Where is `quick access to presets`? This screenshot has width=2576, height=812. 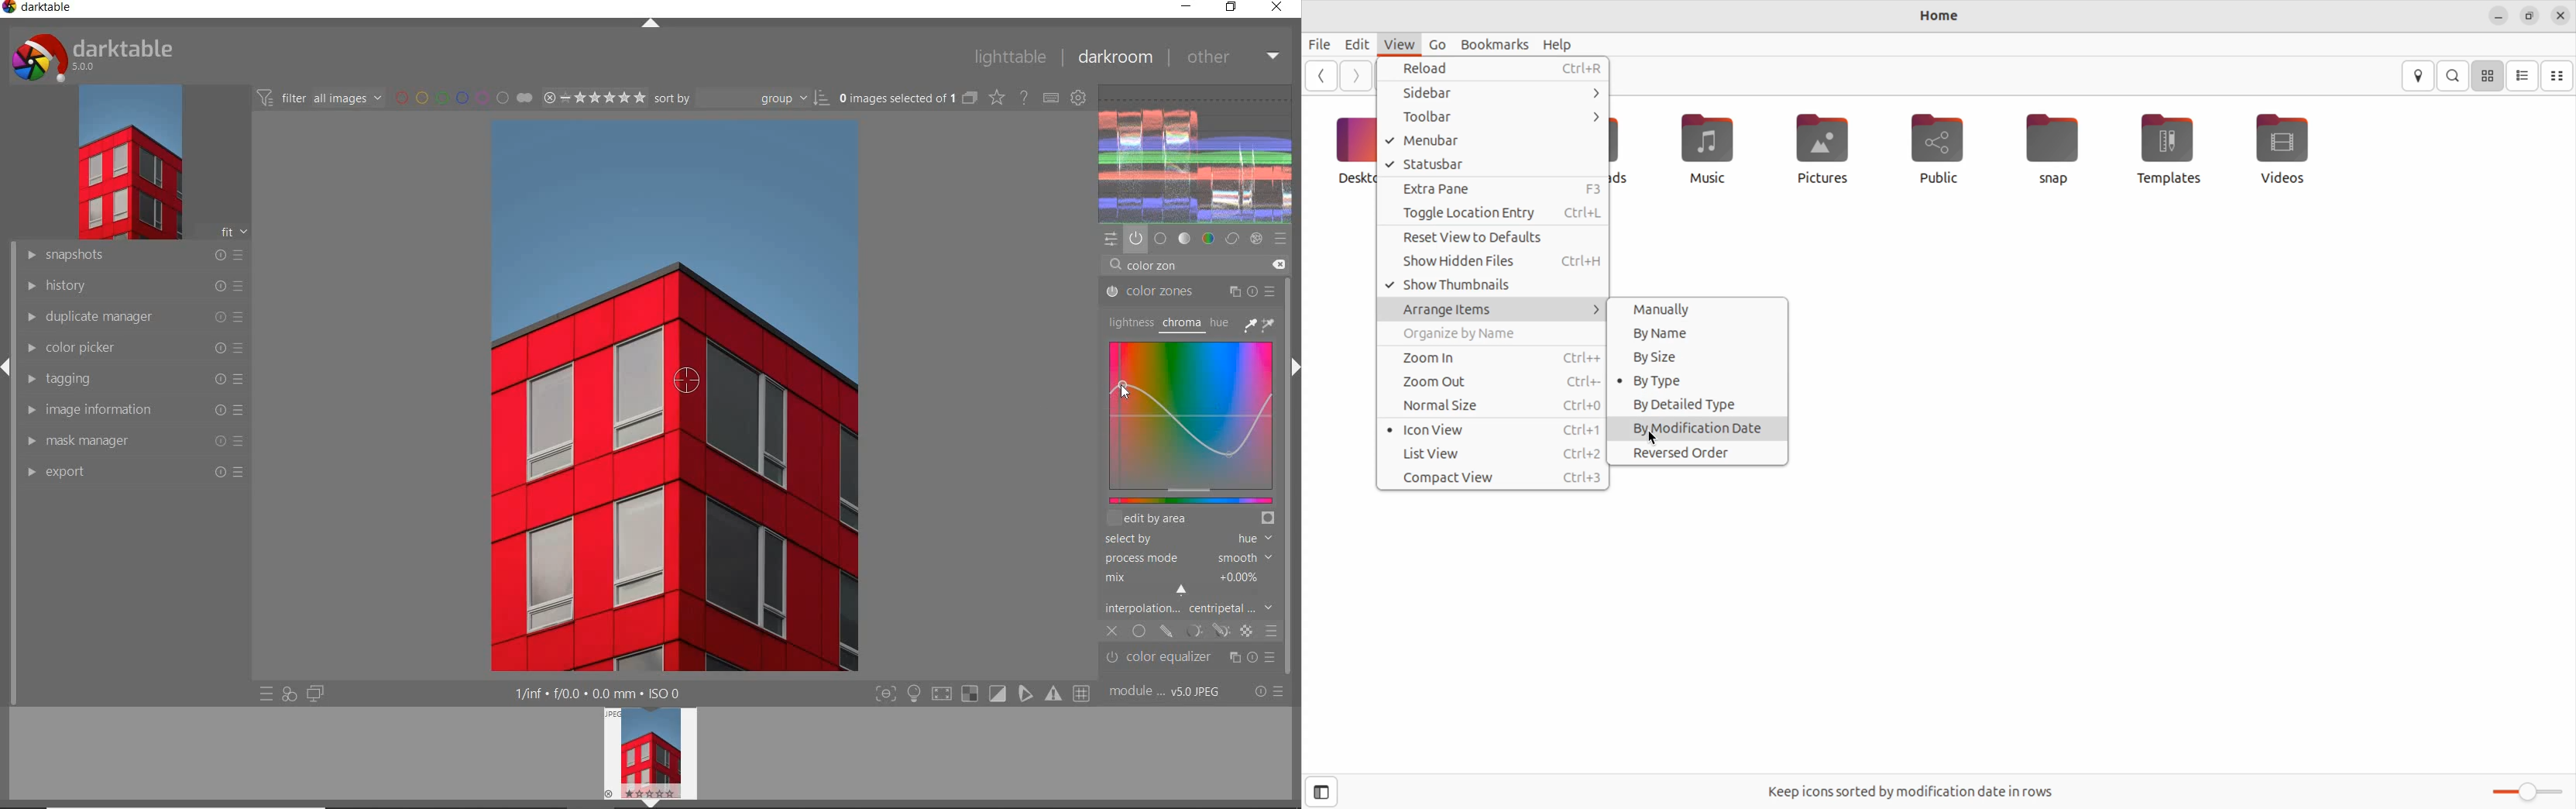 quick access to presets is located at coordinates (266, 695).